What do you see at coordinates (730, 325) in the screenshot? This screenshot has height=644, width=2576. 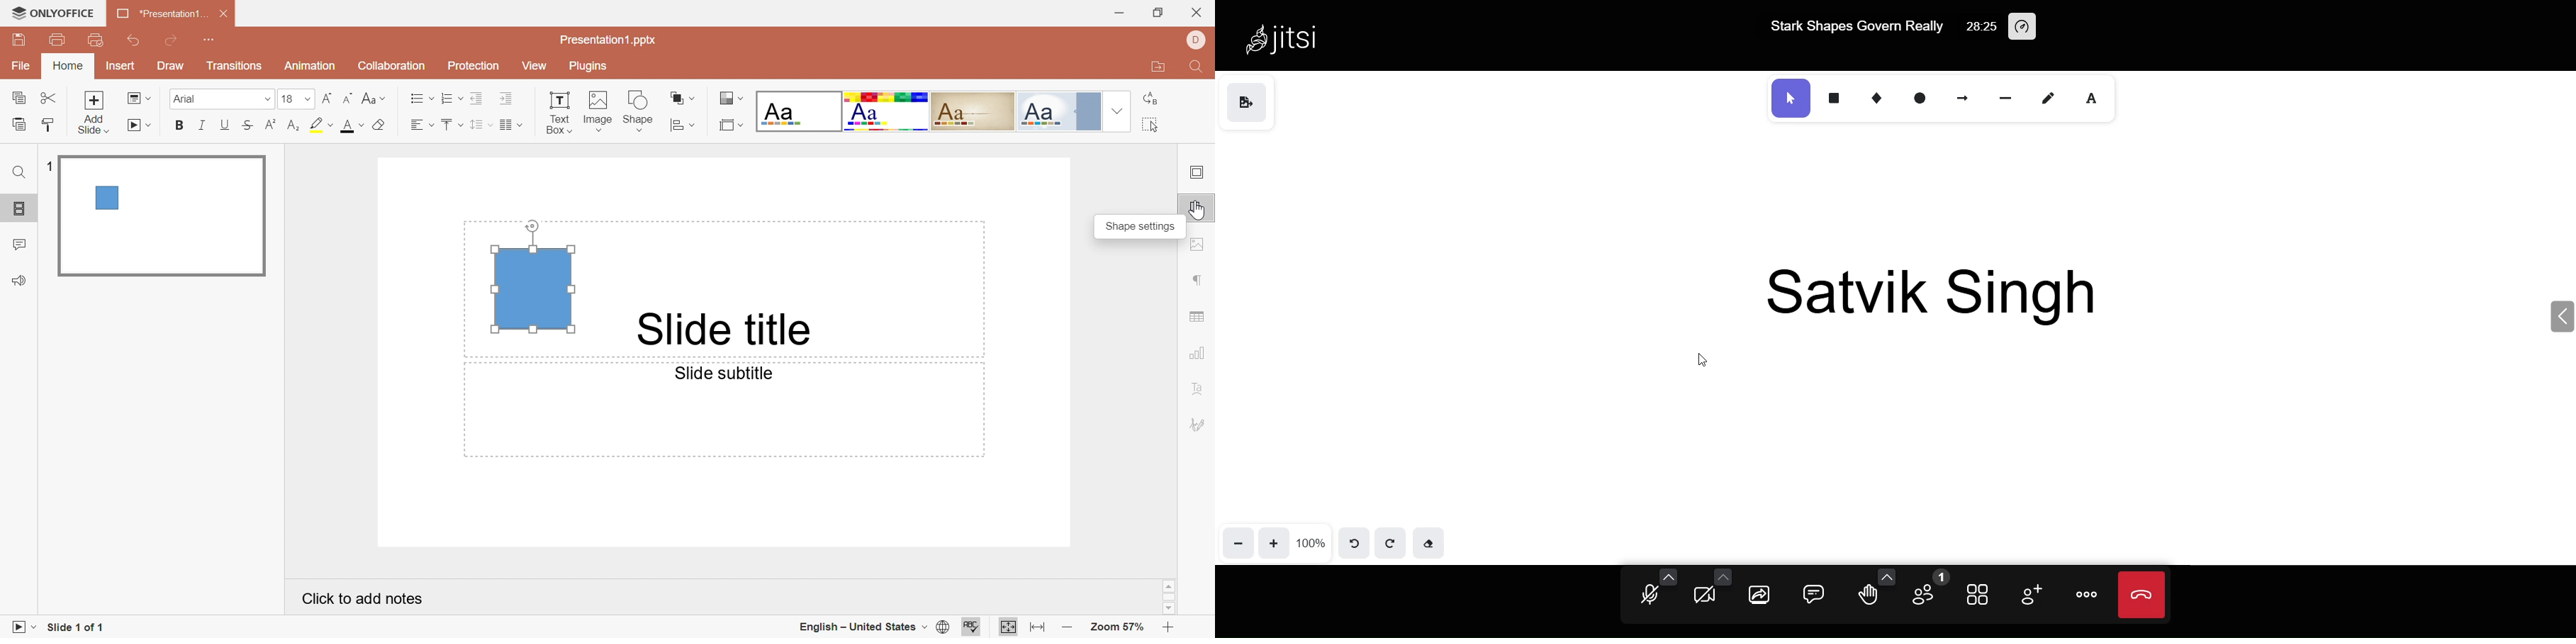 I see `Slide title` at bounding box center [730, 325].